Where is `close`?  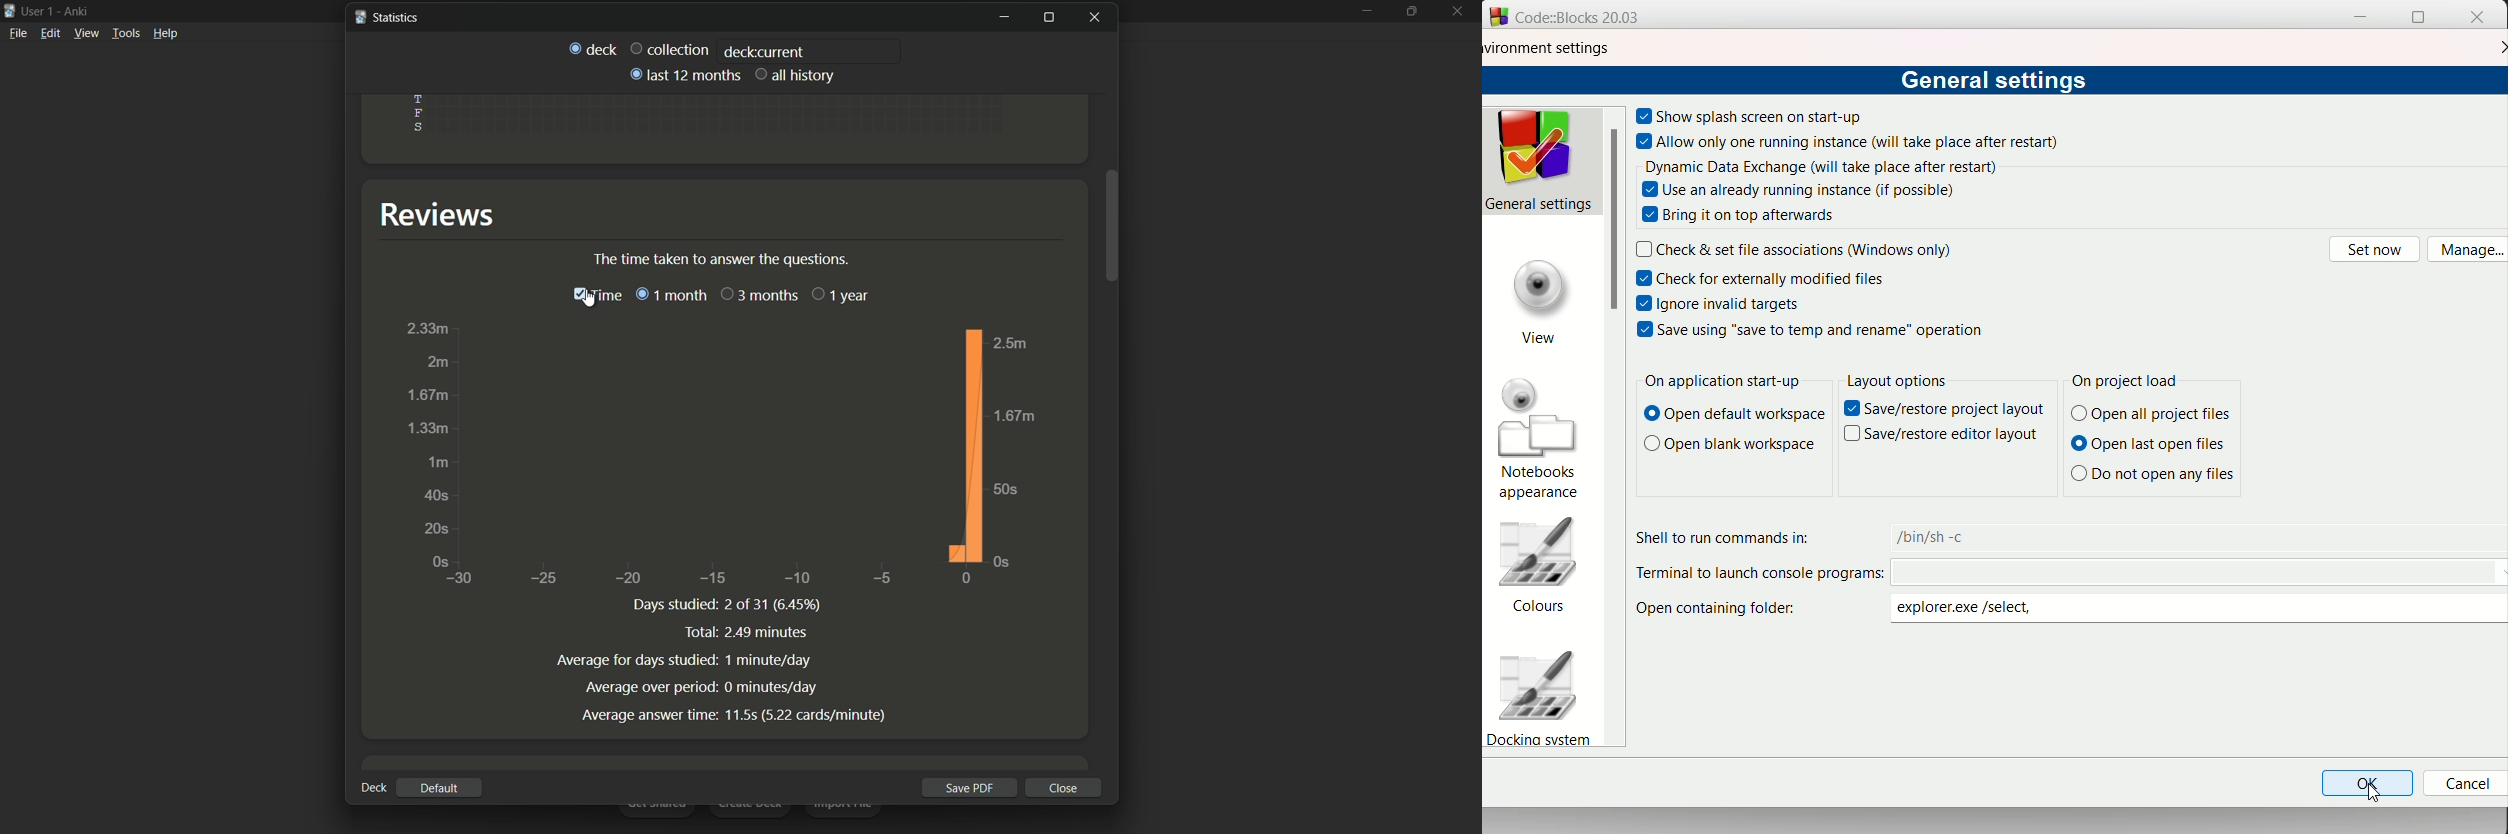
close is located at coordinates (2501, 45).